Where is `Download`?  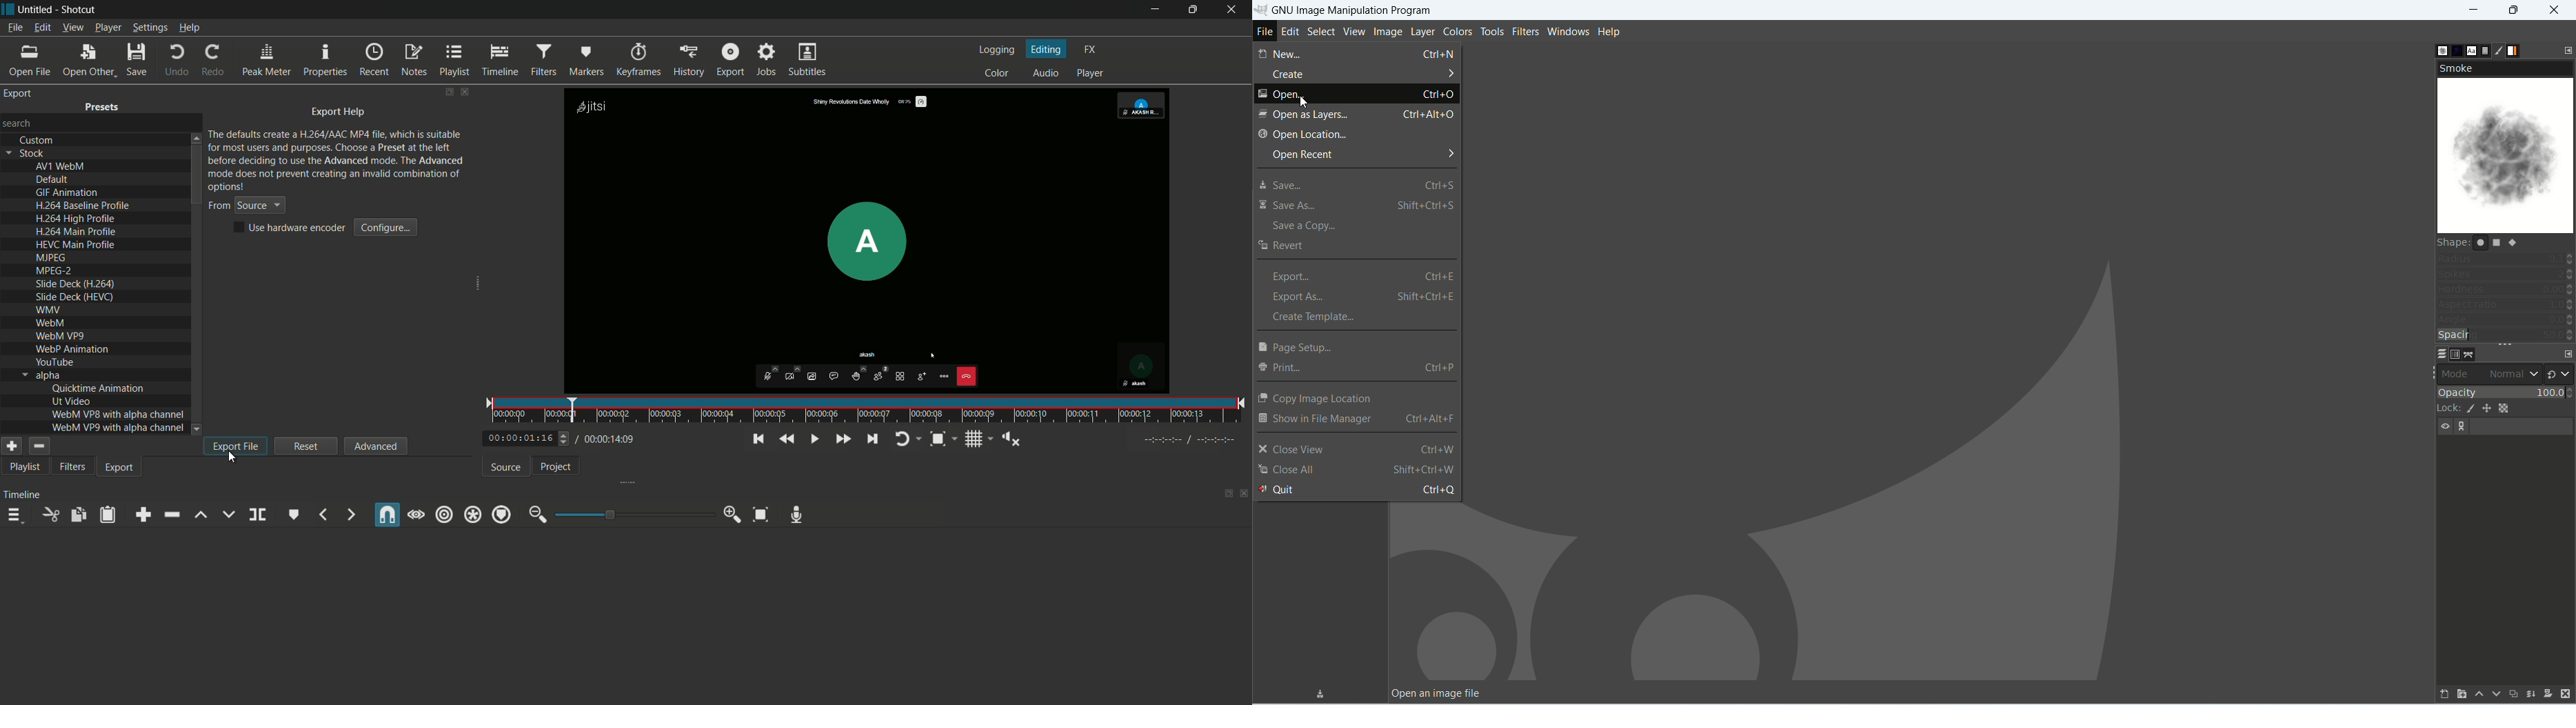
Download is located at coordinates (1322, 691).